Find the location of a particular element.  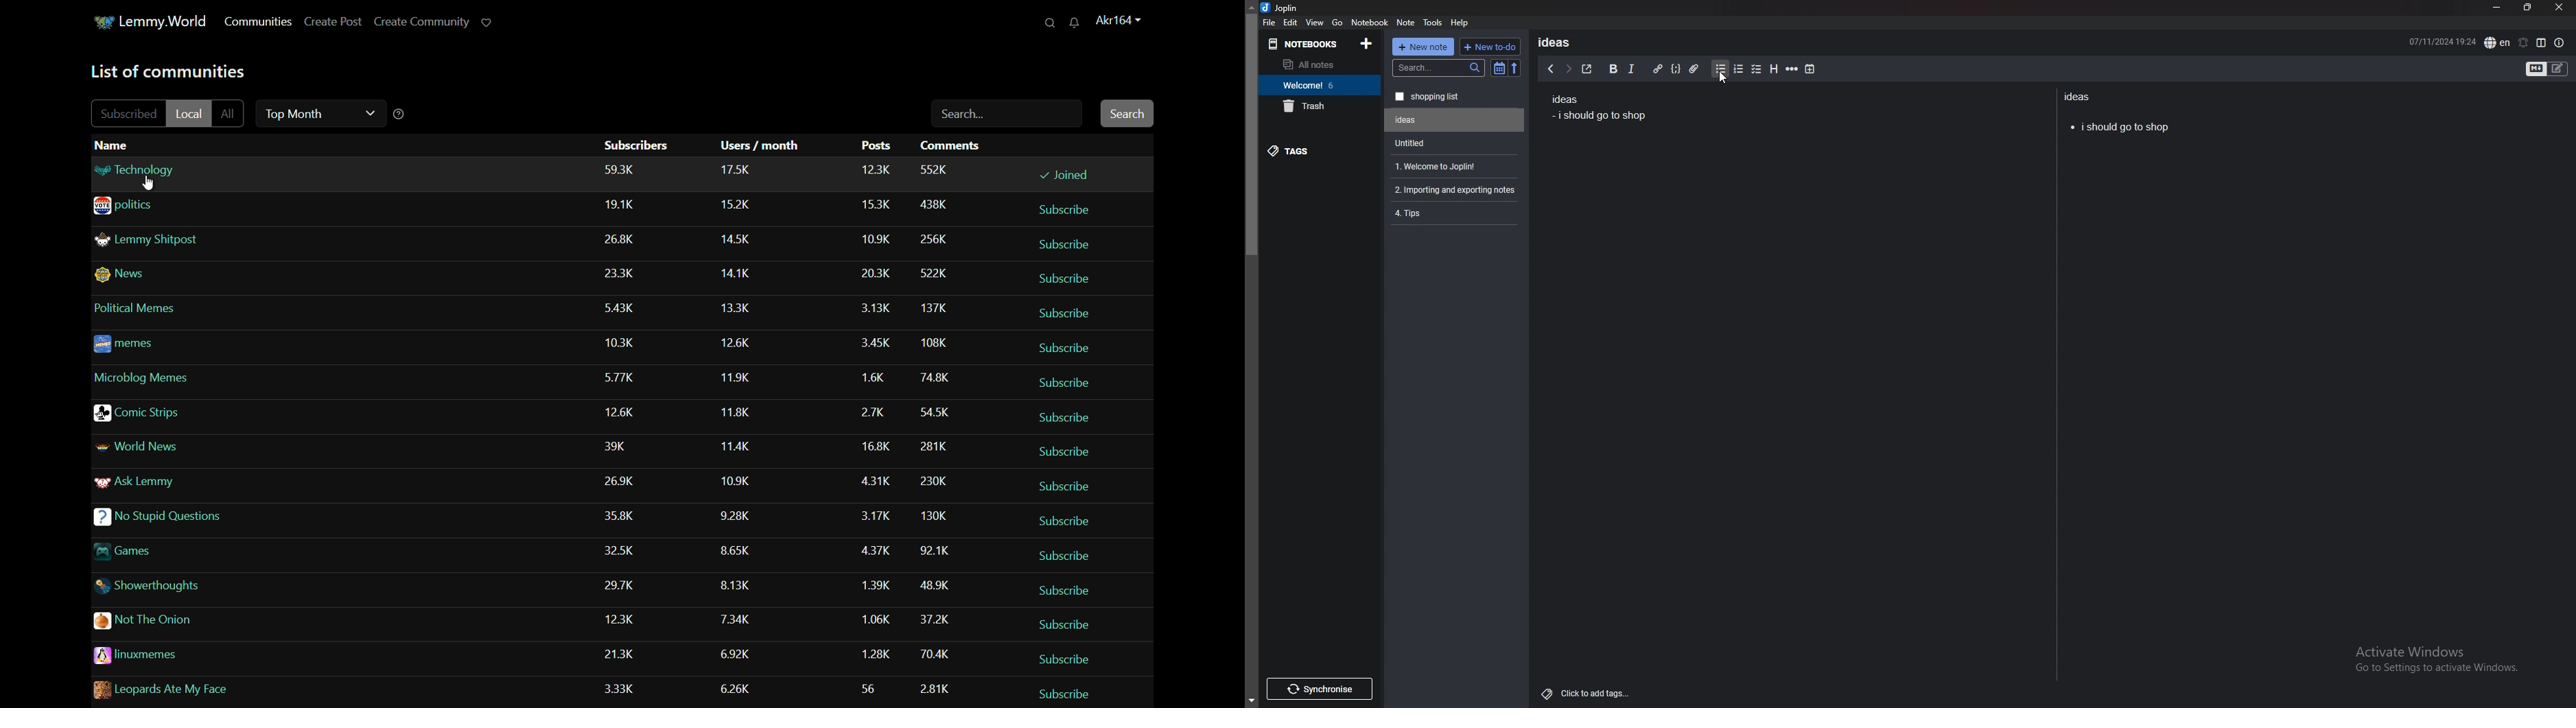

add time is located at coordinates (1811, 69).